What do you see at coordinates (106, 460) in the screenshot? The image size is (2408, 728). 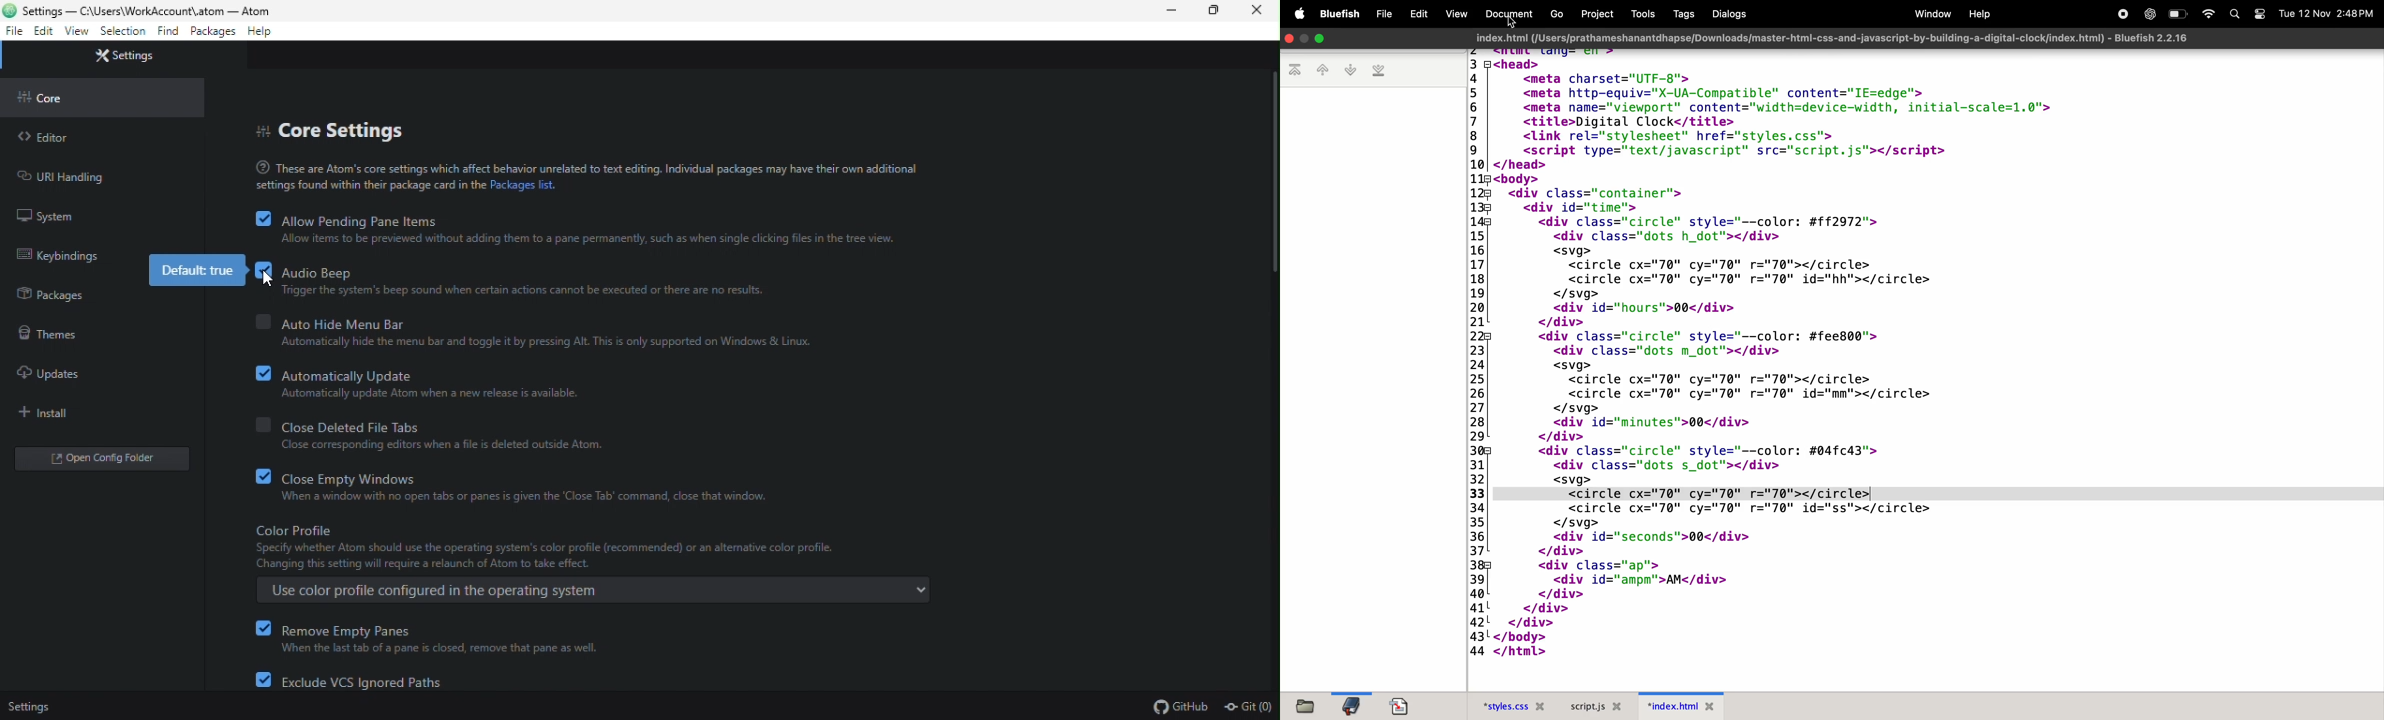 I see `open folder` at bounding box center [106, 460].